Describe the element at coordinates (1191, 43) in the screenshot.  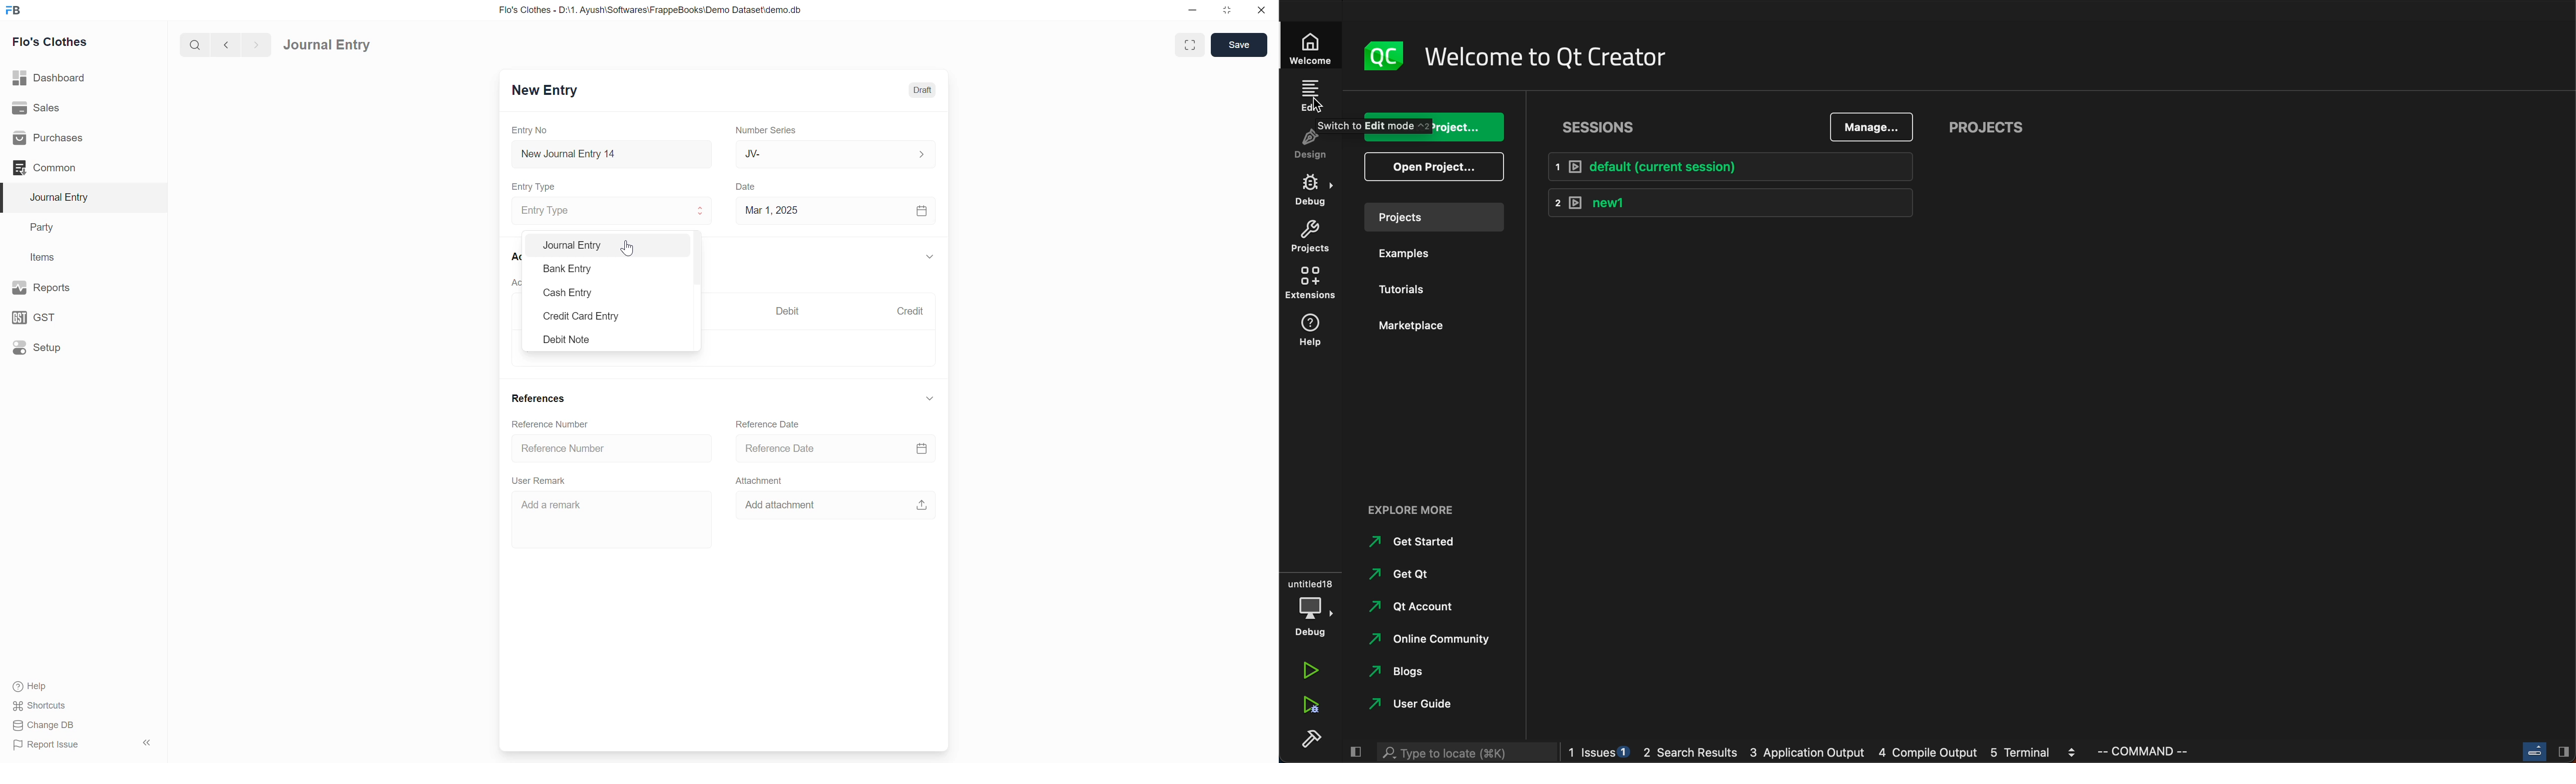
I see `enlarge` at that location.